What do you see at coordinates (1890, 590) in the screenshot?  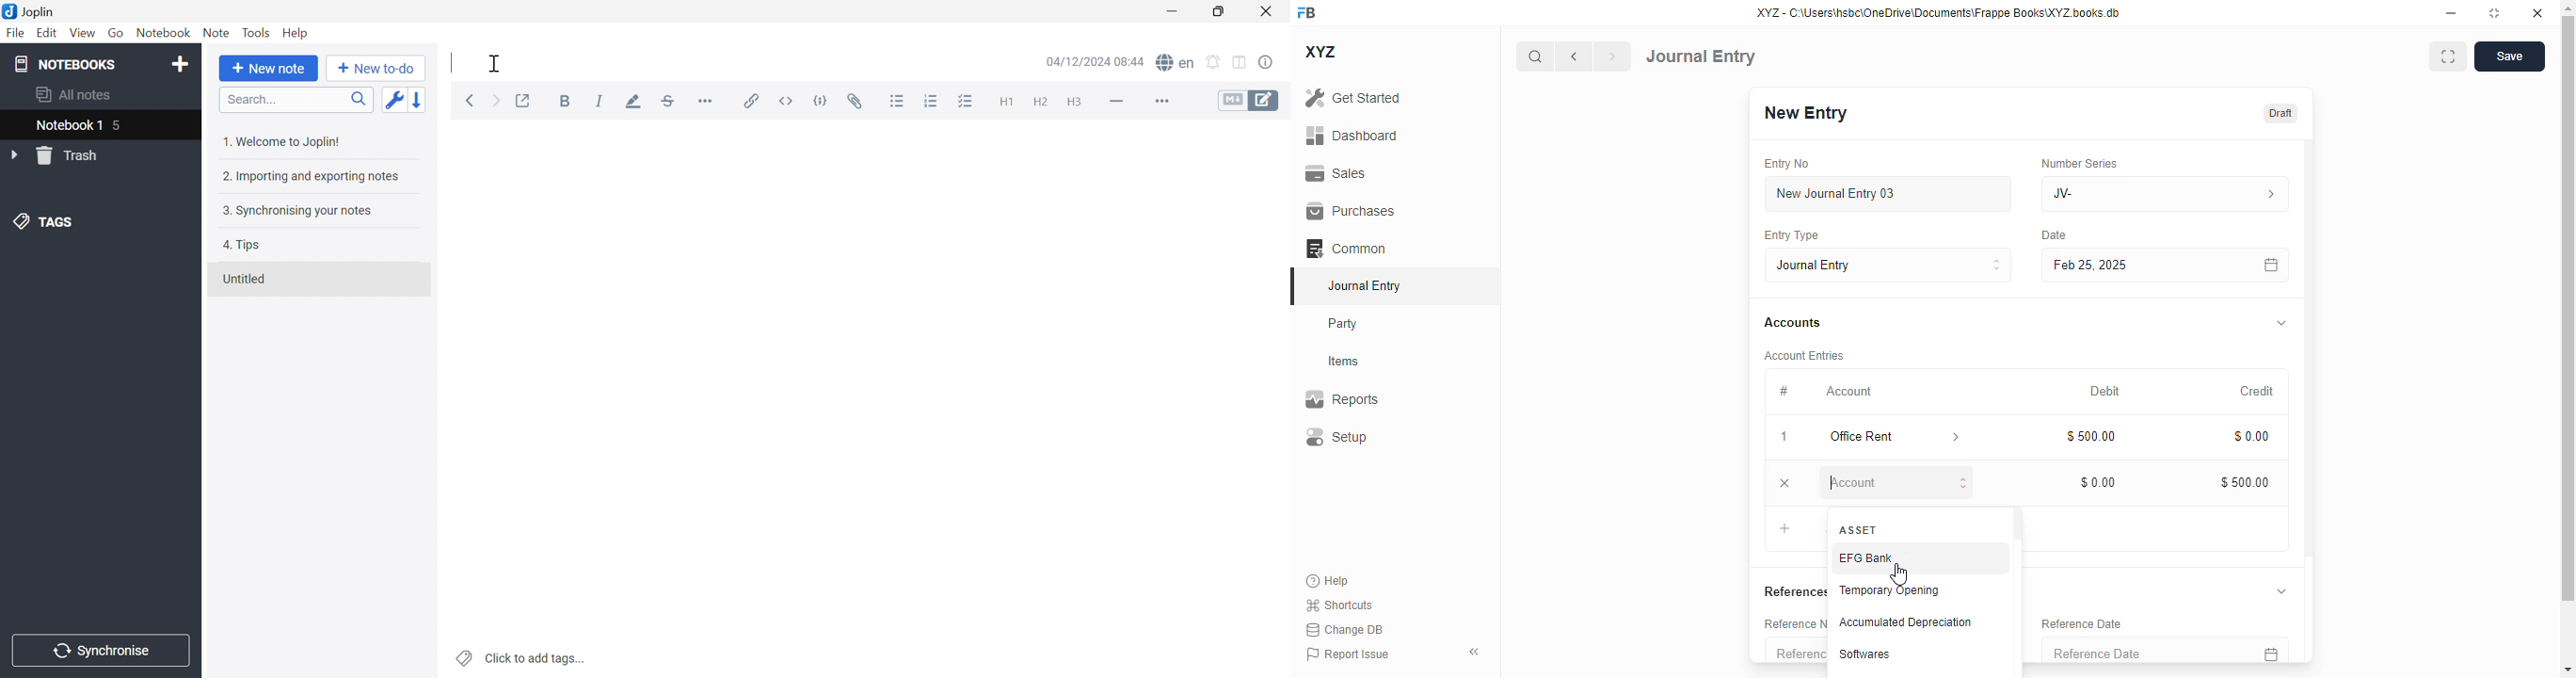 I see `temporary opening` at bounding box center [1890, 590].